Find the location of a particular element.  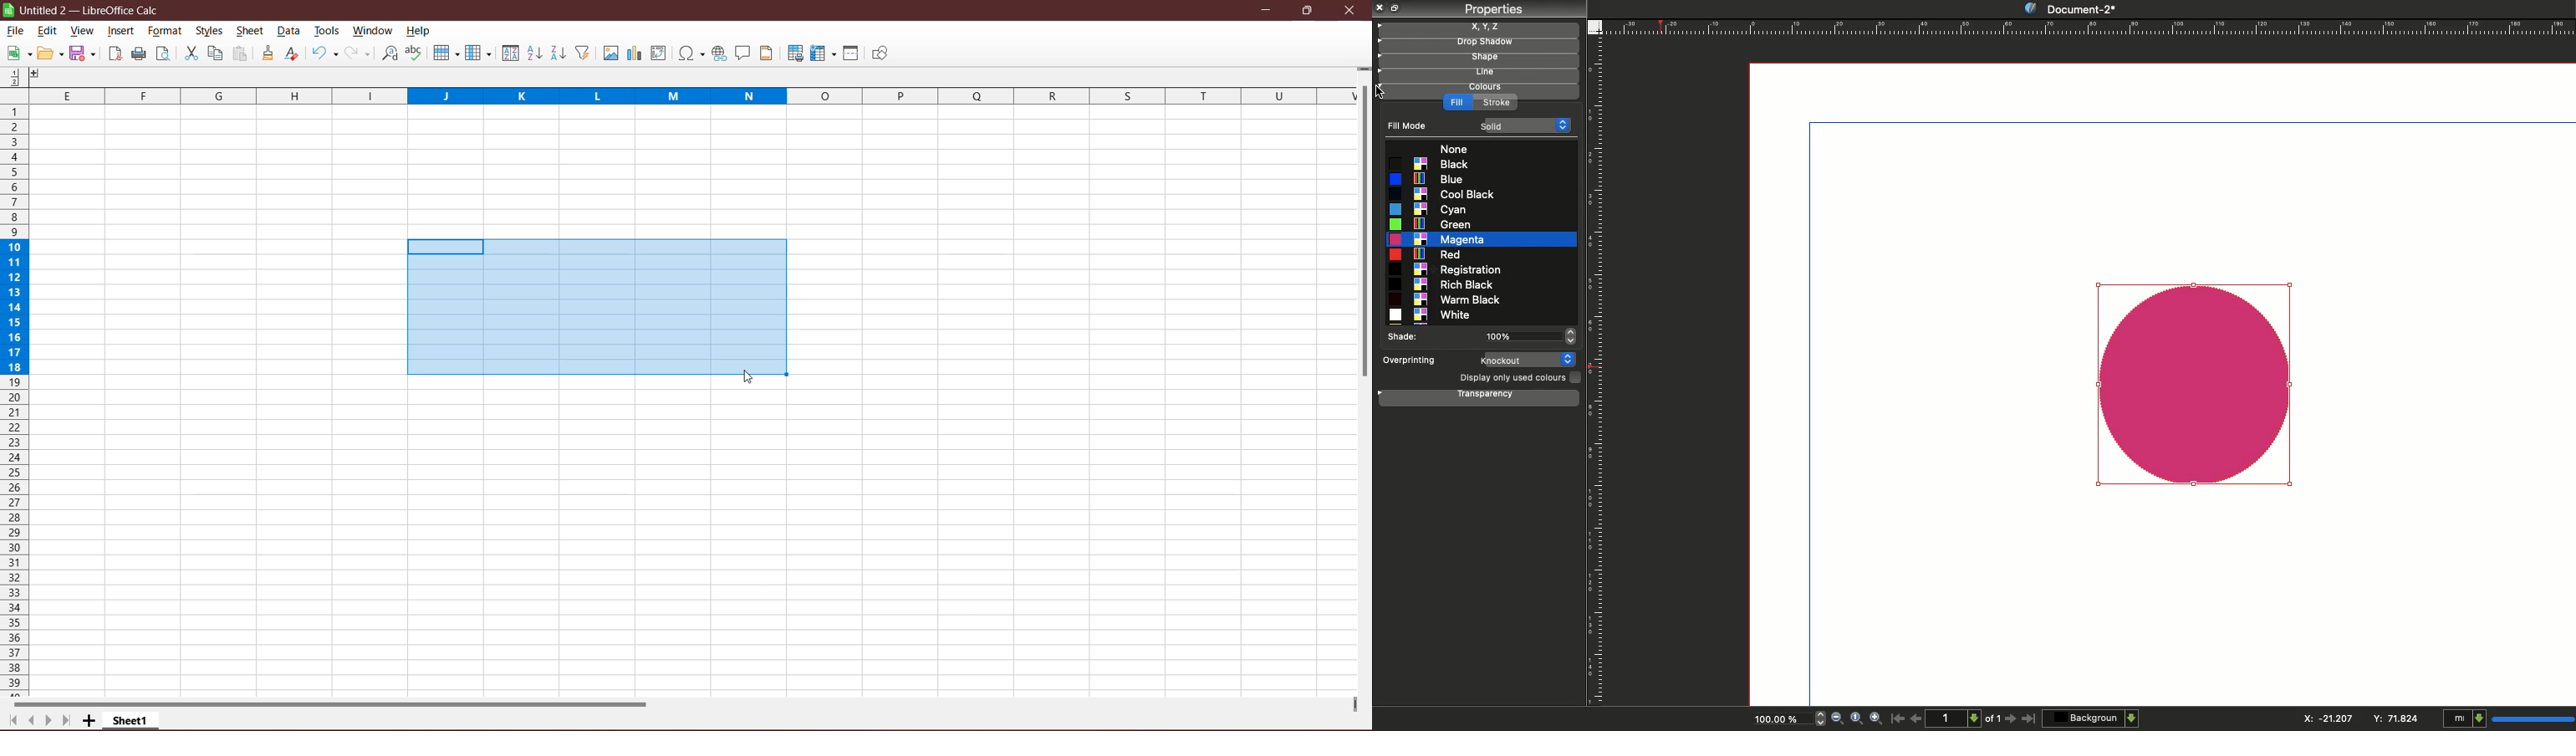

New shape color is located at coordinates (2201, 386).